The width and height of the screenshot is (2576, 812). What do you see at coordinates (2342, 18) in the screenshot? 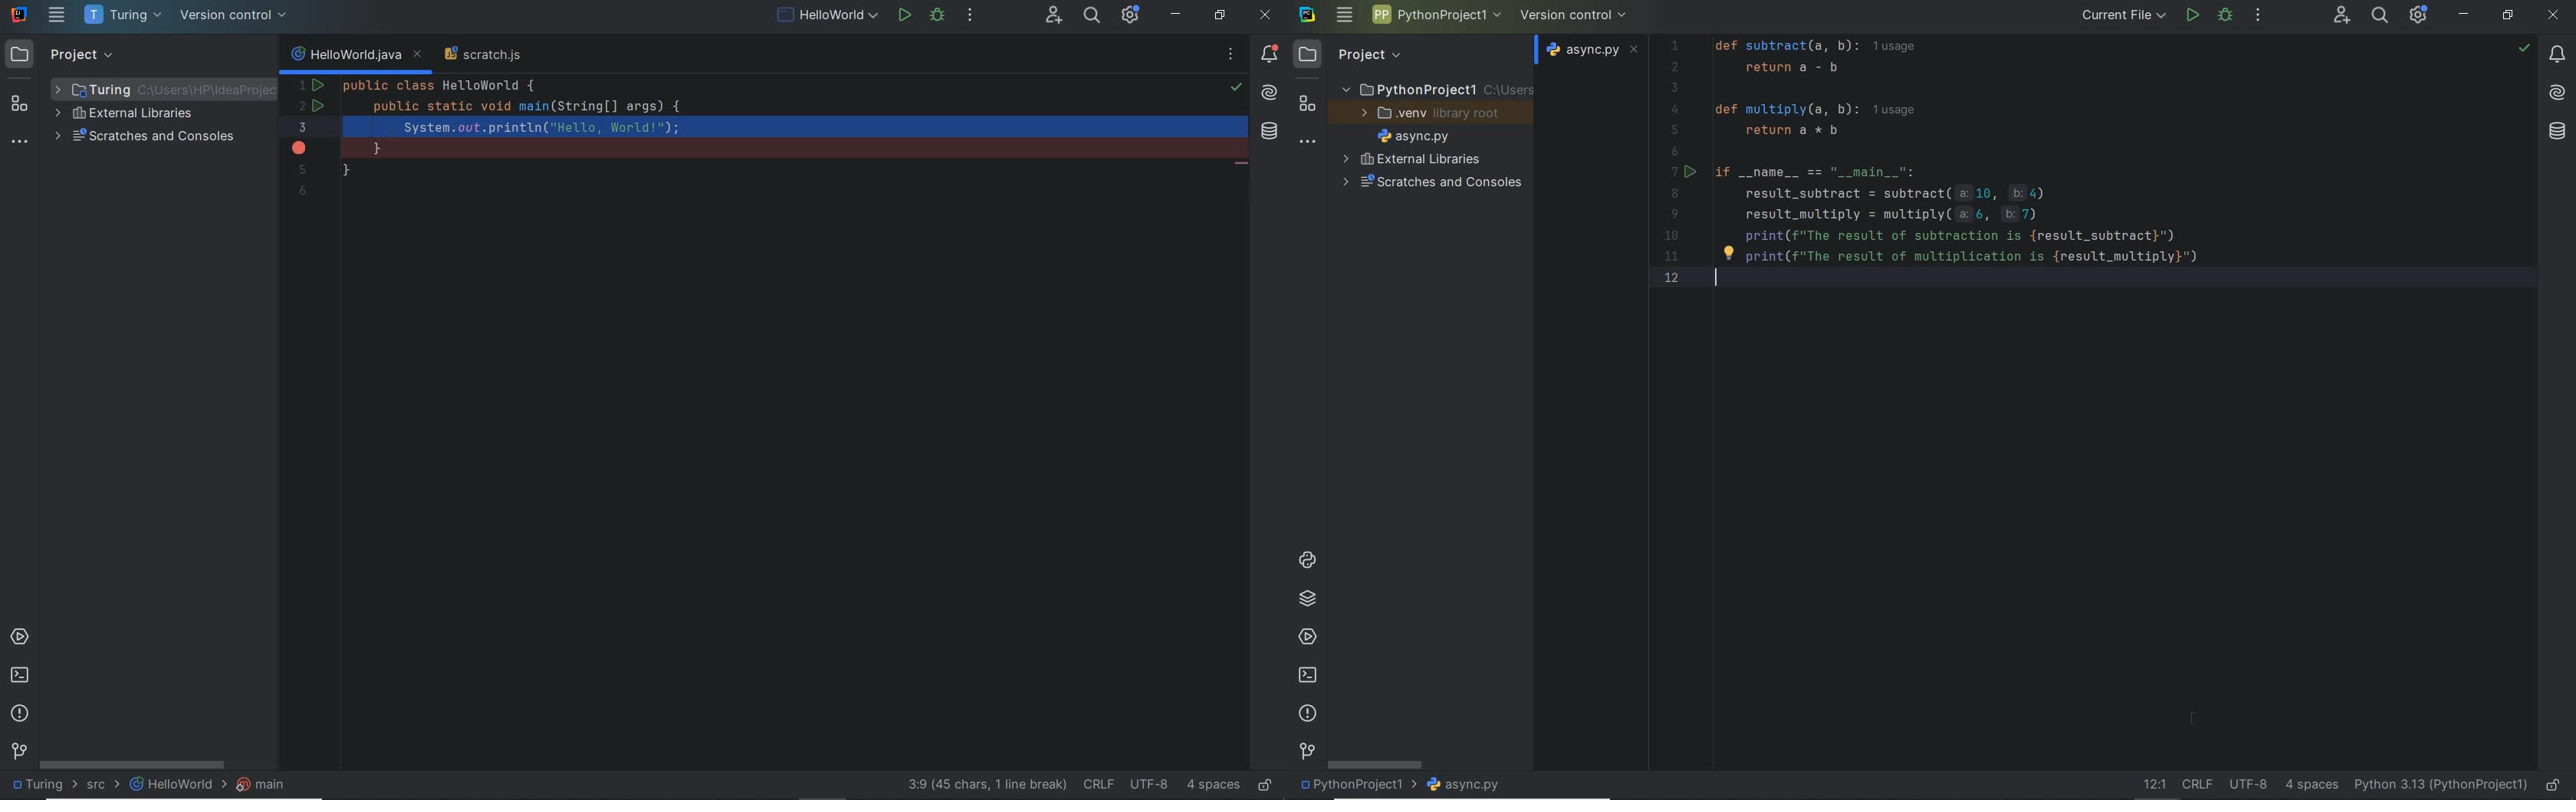
I see `code with me` at bounding box center [2342, 18].